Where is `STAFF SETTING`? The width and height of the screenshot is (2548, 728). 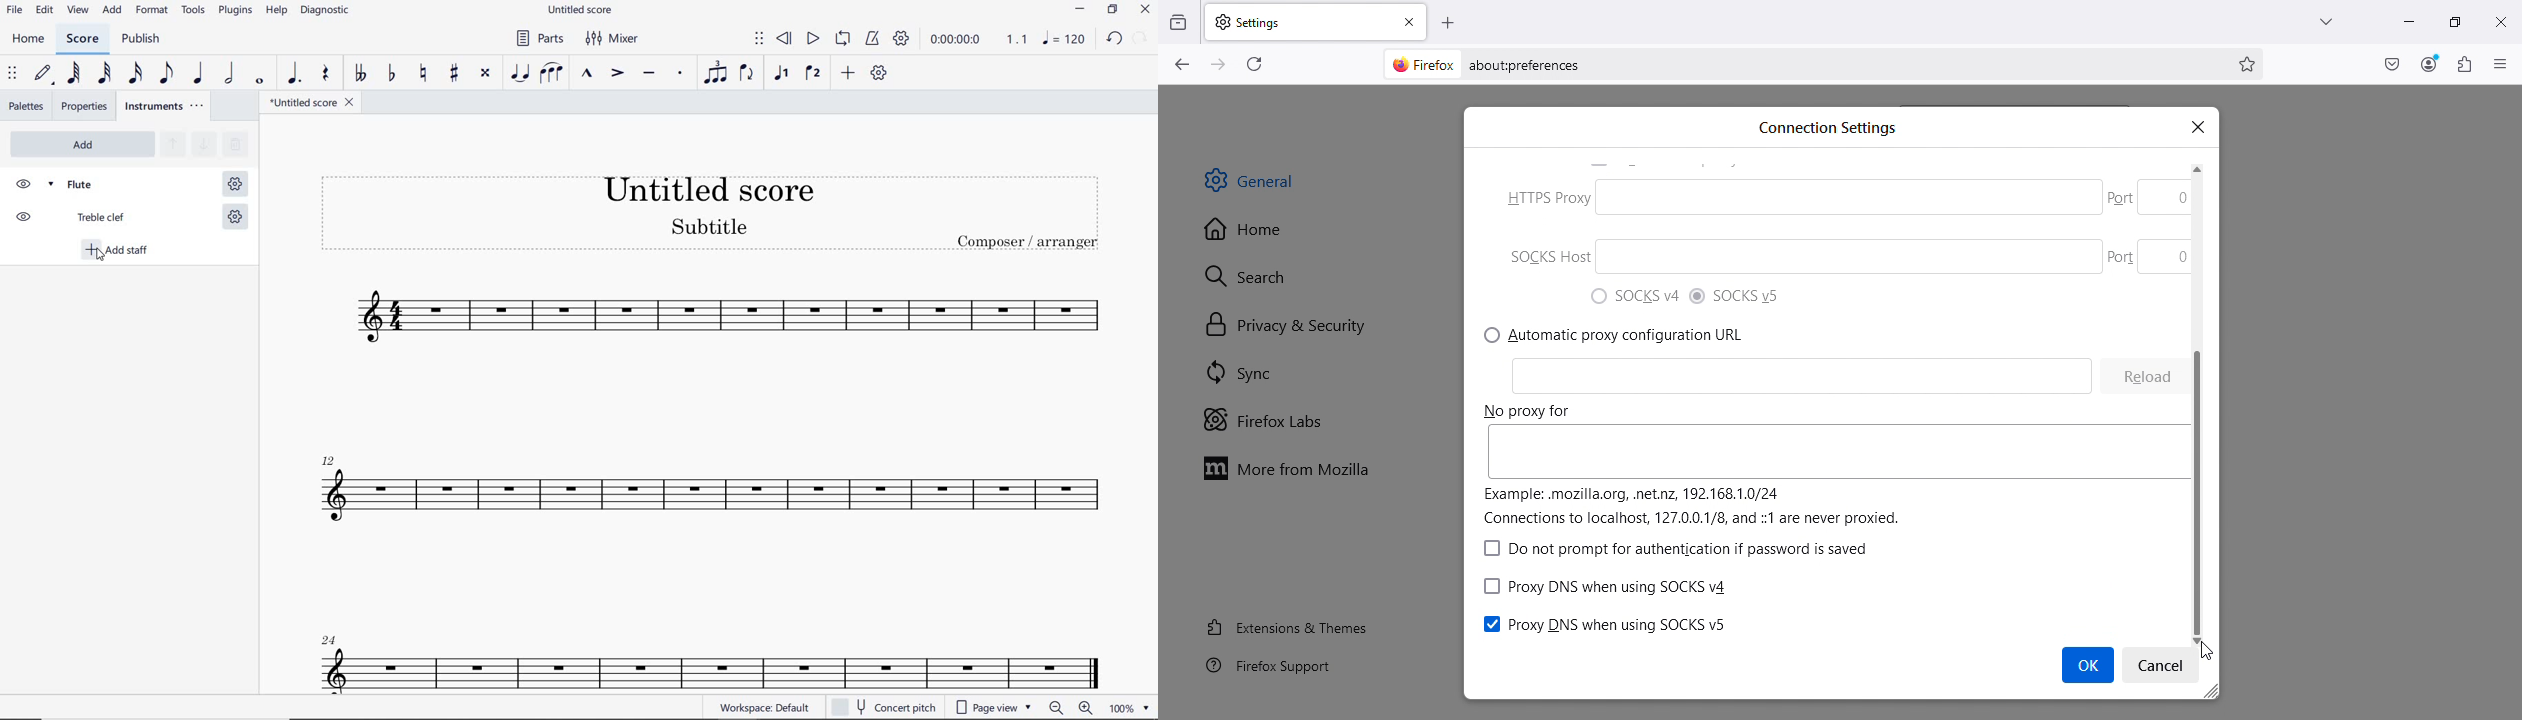
STAFF SETTING is located at coordinates (234, 184).